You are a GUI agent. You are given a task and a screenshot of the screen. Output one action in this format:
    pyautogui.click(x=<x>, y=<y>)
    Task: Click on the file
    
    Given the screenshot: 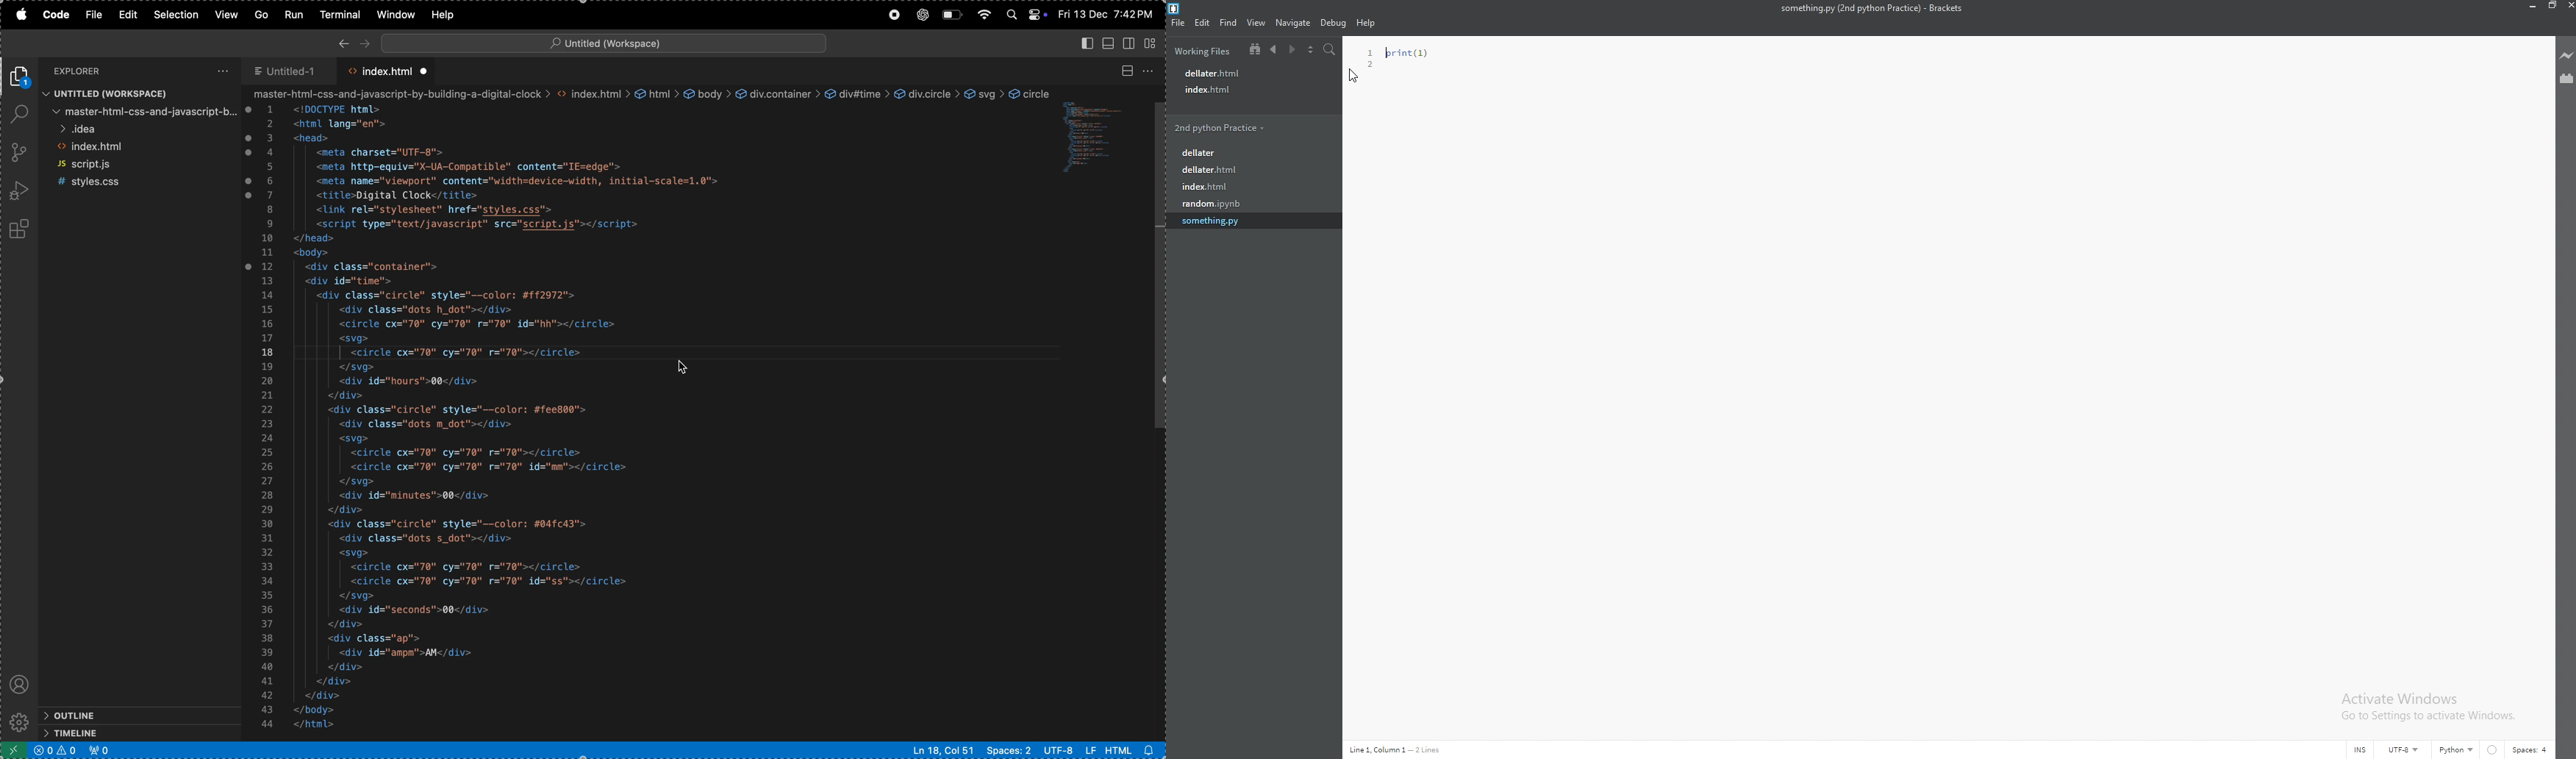 What is the action you would take?
    pyautogui.click(x=1240, y=227)
    